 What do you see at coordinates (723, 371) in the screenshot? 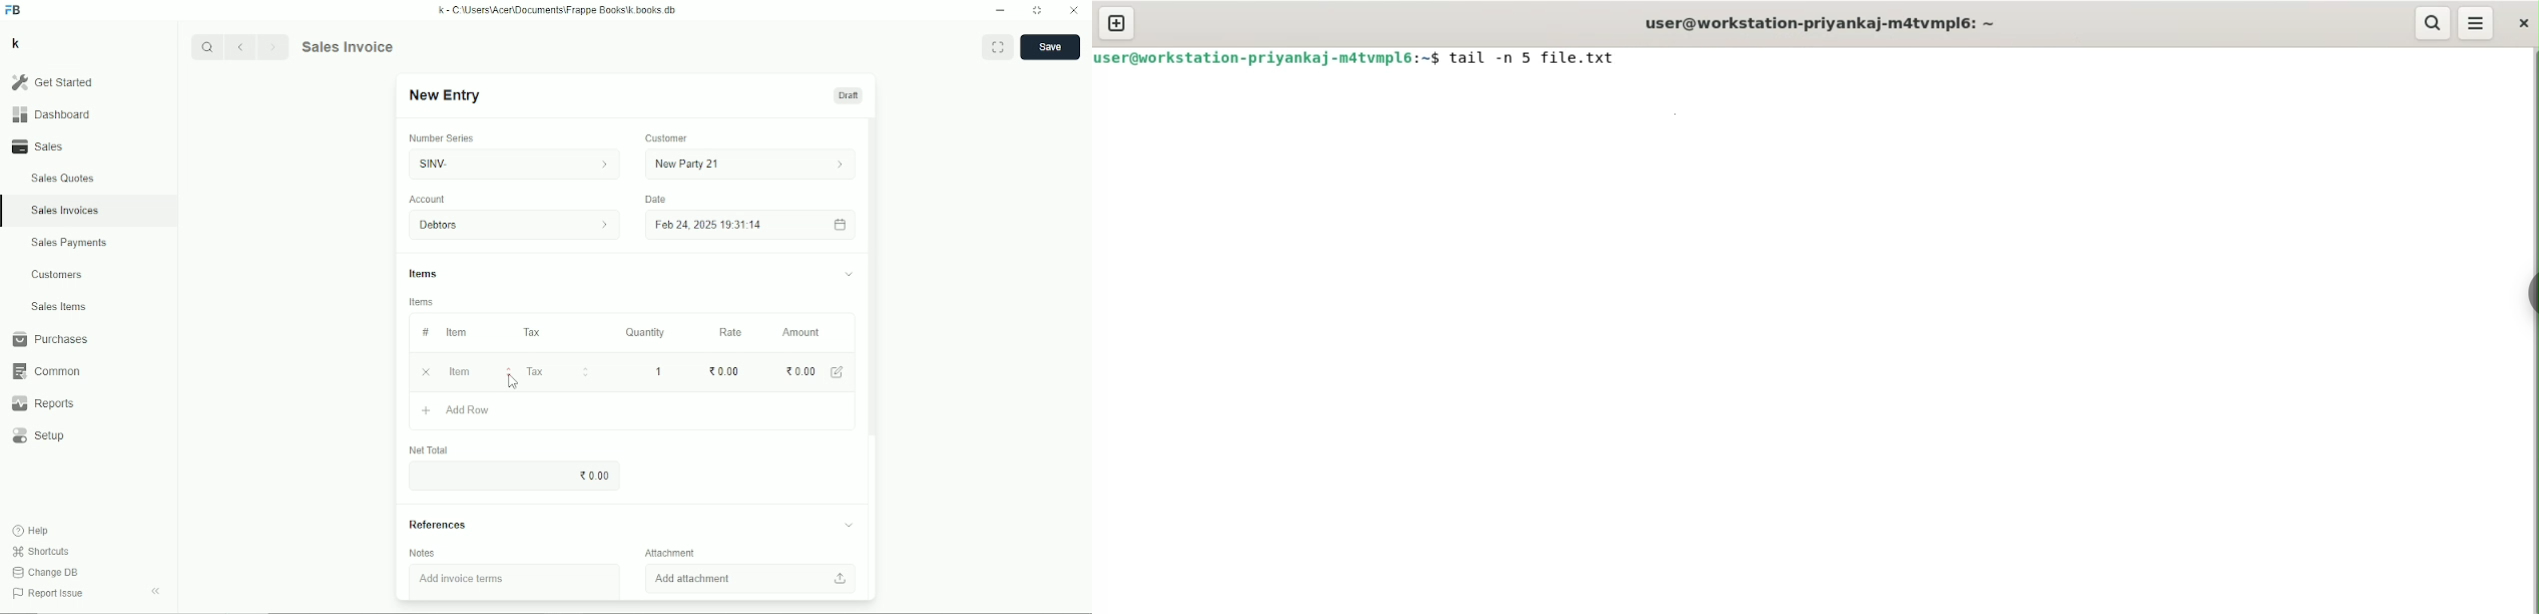
I see `0.00` at bounding box center [723, 371].